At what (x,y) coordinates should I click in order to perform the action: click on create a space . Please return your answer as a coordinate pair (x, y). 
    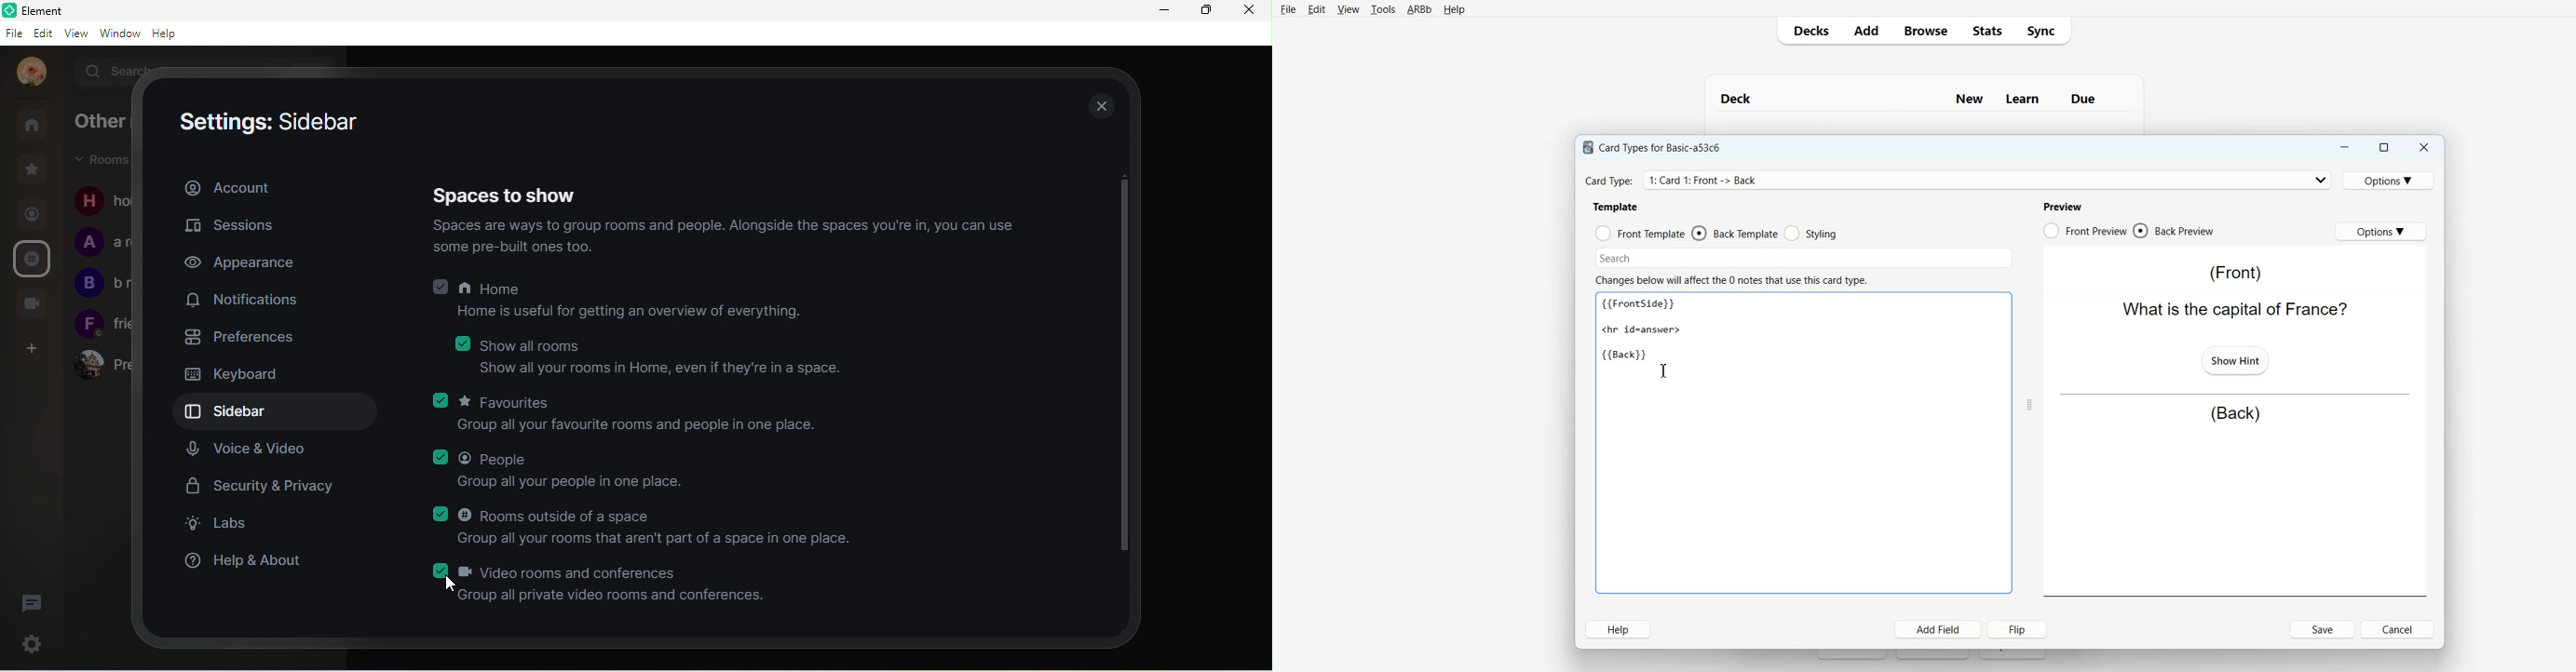
    Looking at the image, I should click on (34, 349).